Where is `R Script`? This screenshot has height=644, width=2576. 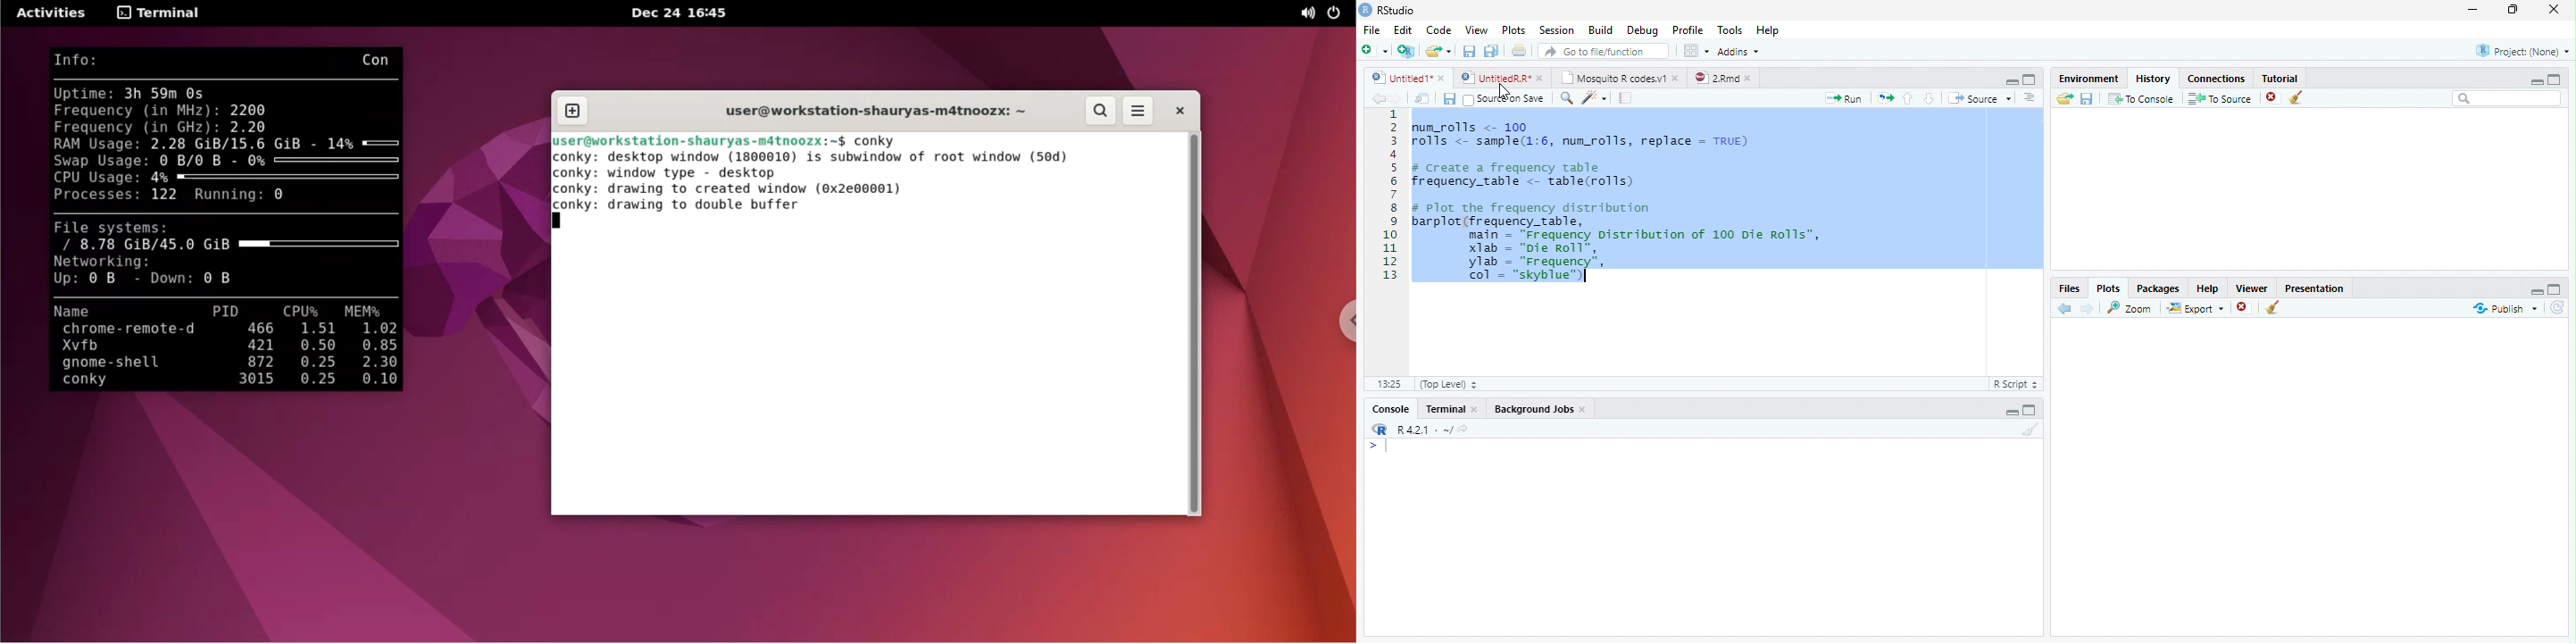 R Script is located at coordinates (2016, 384).